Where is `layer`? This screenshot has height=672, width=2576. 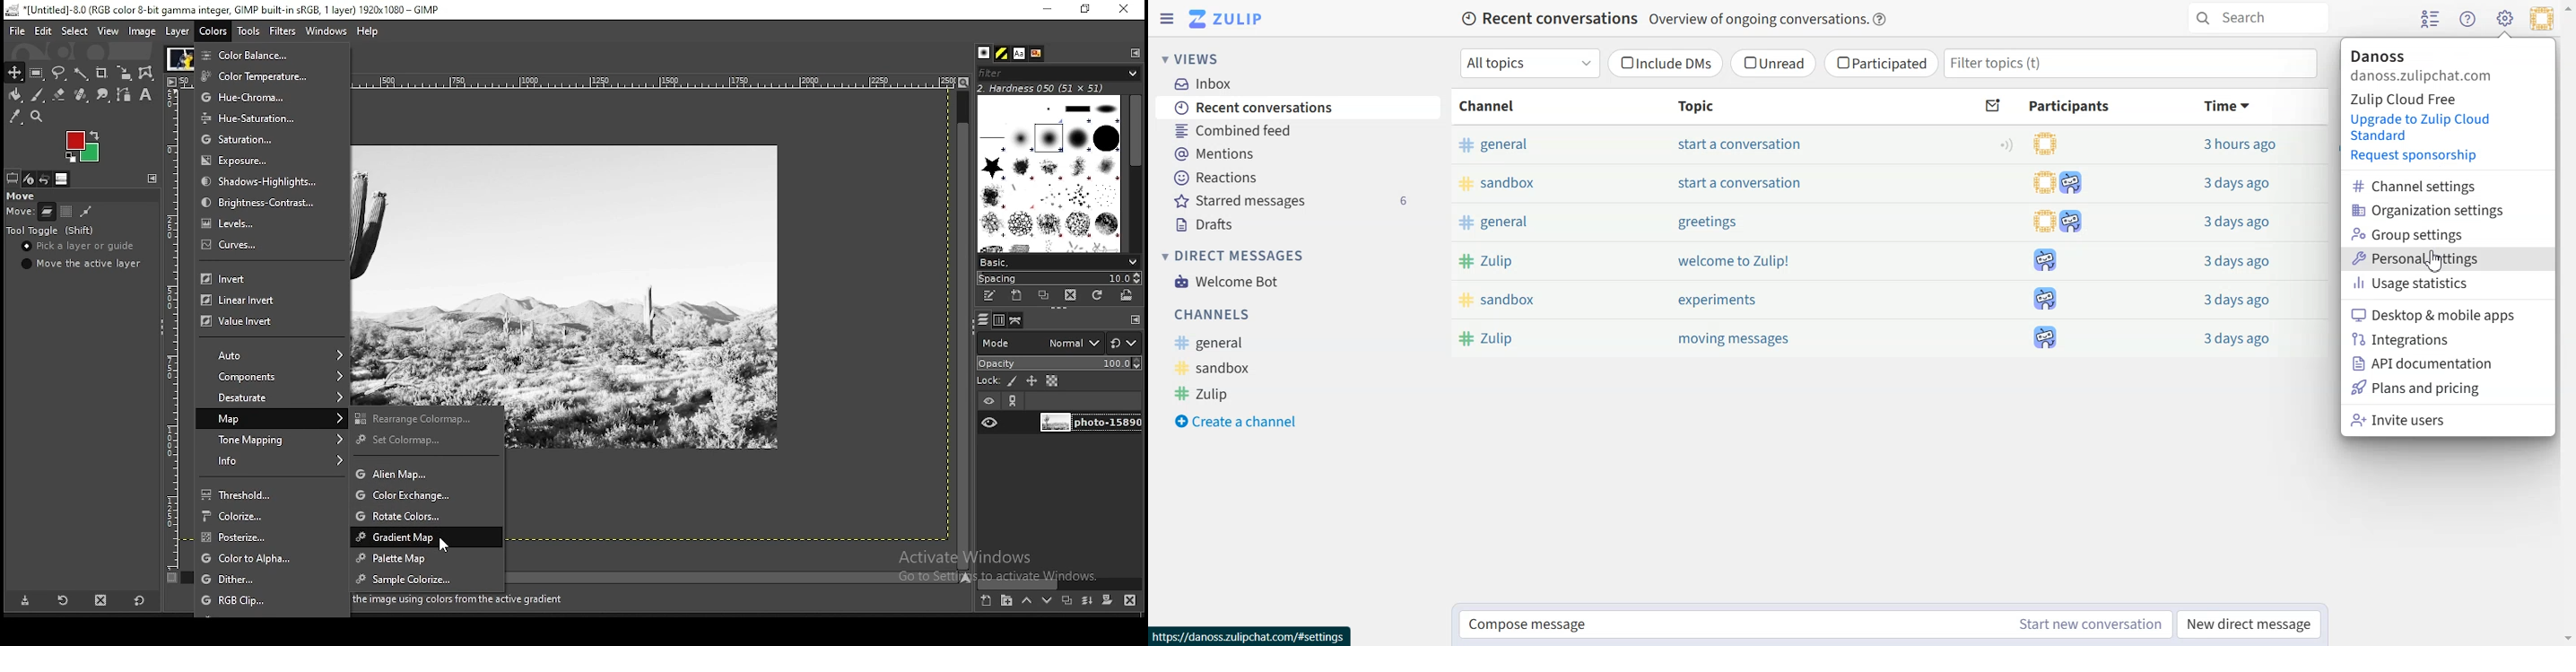 layer is located at coordinates (178, 31).